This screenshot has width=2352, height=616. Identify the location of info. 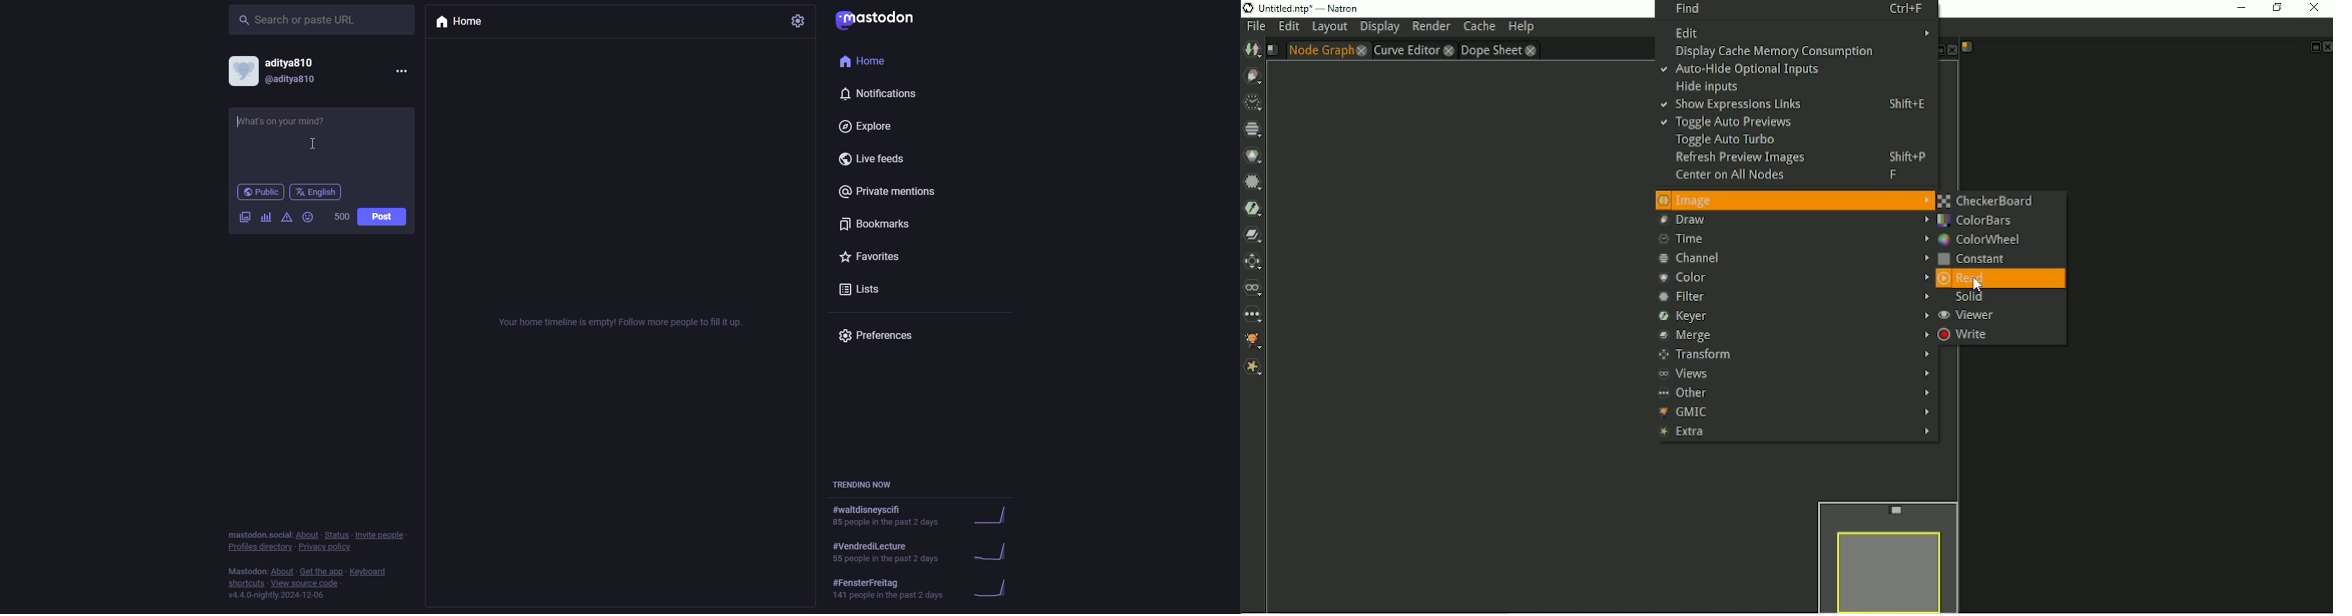
(319, 562).